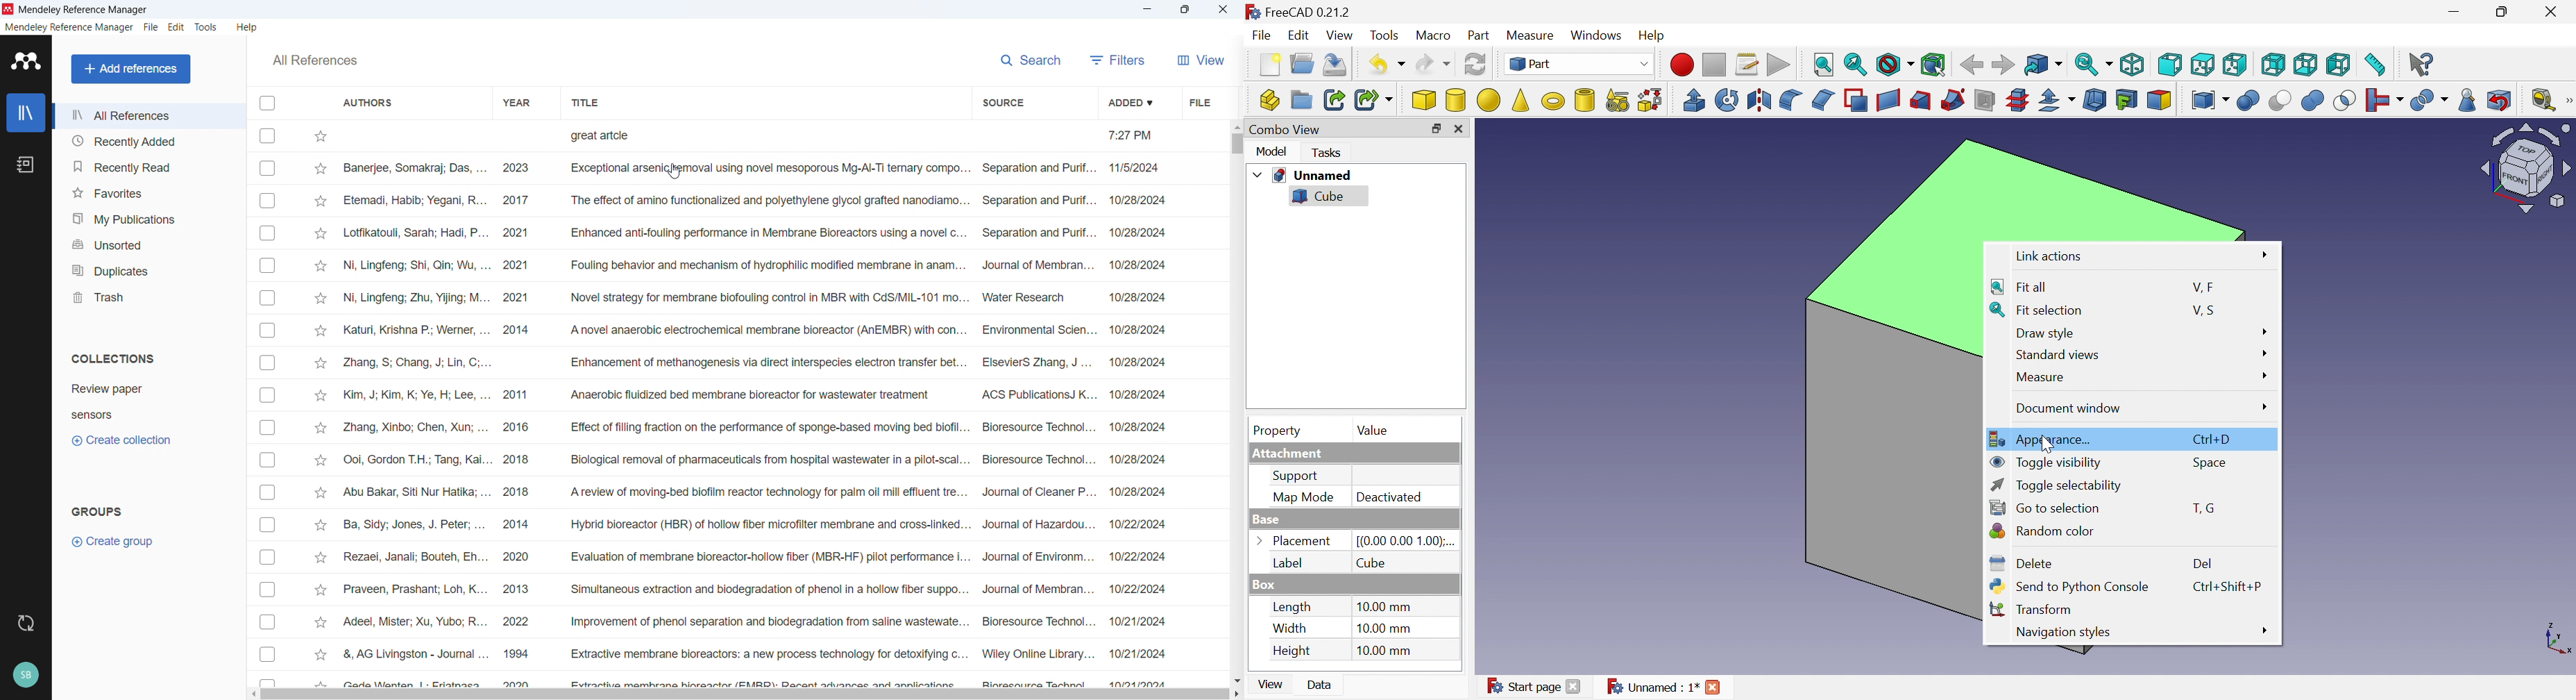 This screenshot has height=700, width=2576. Describe the element at coordinates (2555, 638) in the screenshot. I see `Shape` at that location.